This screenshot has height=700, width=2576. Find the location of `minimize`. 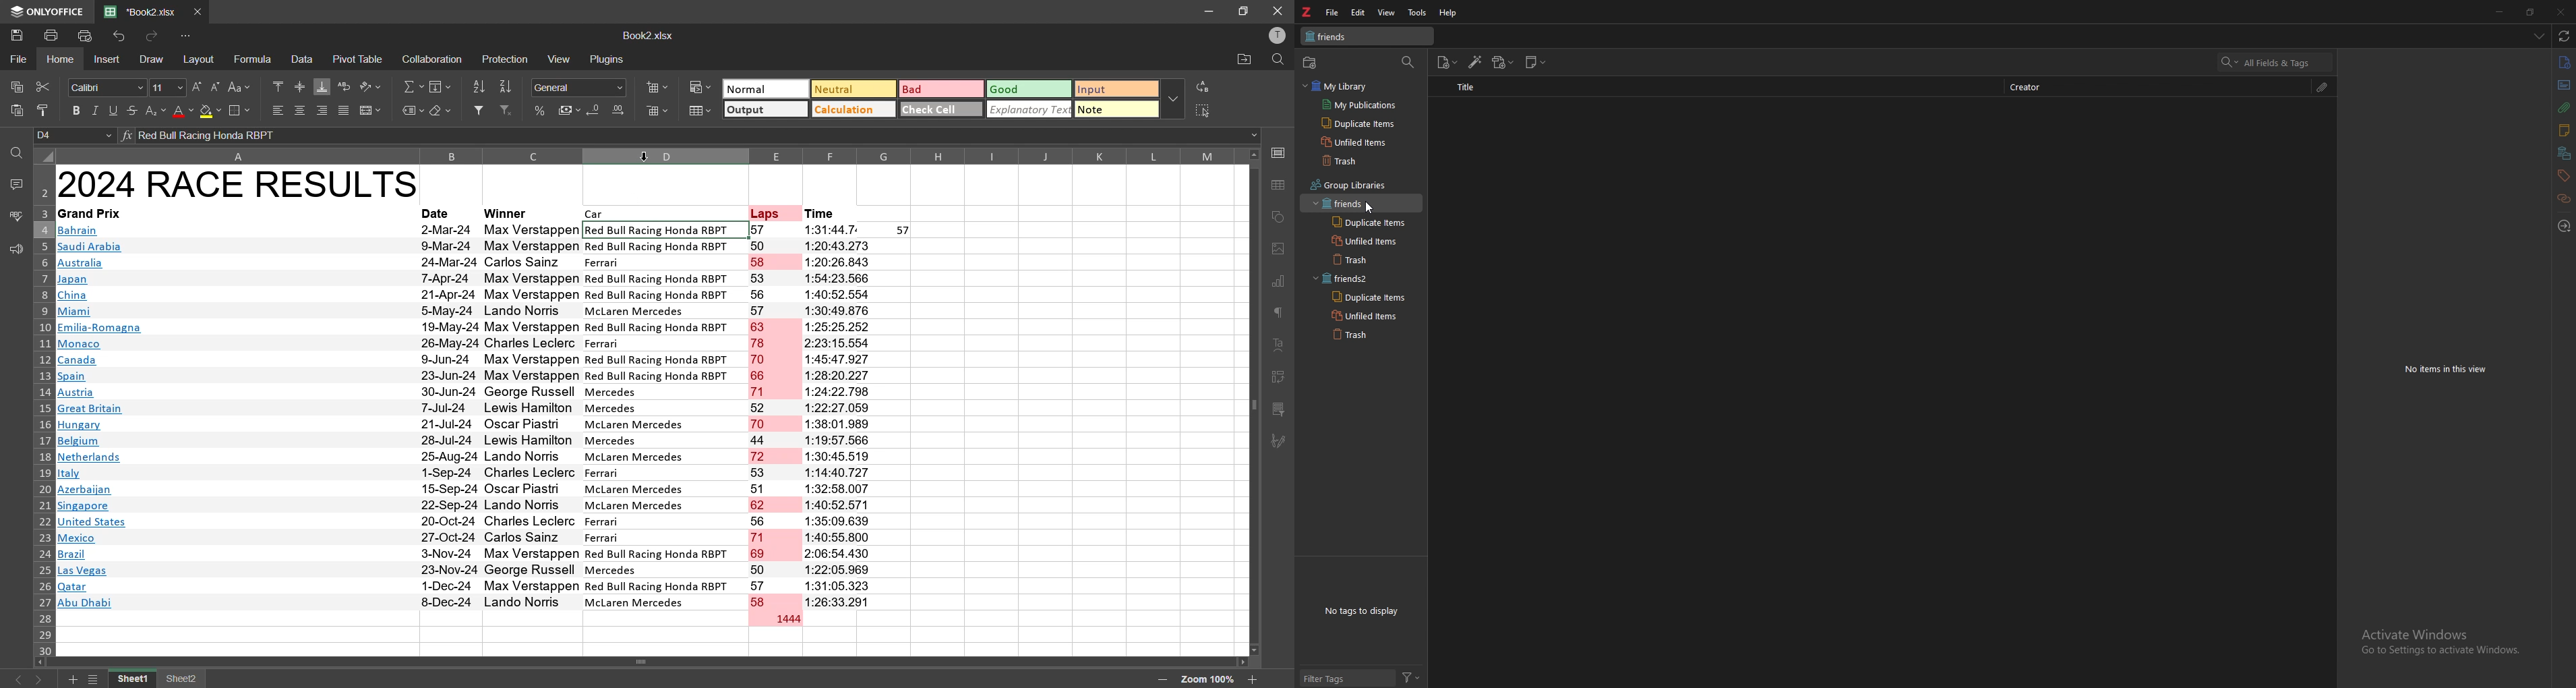

minimize is located at coordinates (1209, 11).